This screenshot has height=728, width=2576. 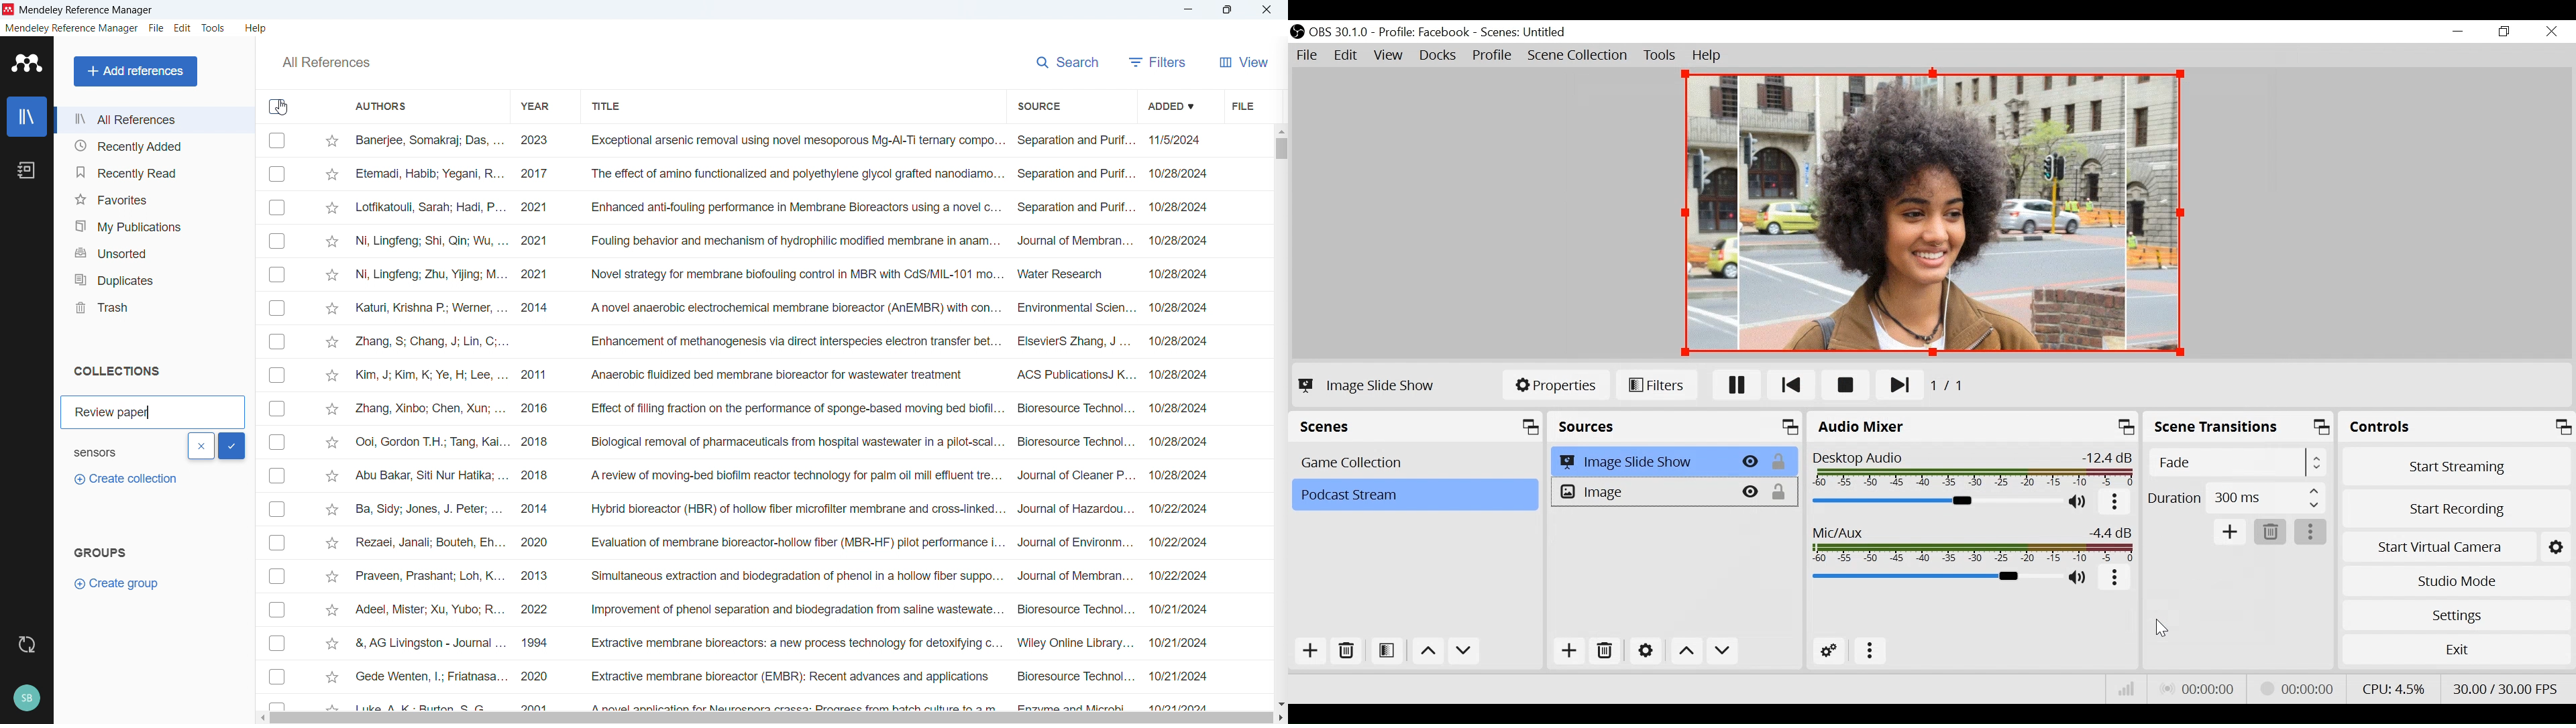 I want to click on Zhang, S; Chang, J; Lin, C;... Enhancement of methanogenesis via direct interspecies electron transfer bet... ElsevierS Zhang, J ... 10/28/2024, so click(x=782, y=342).